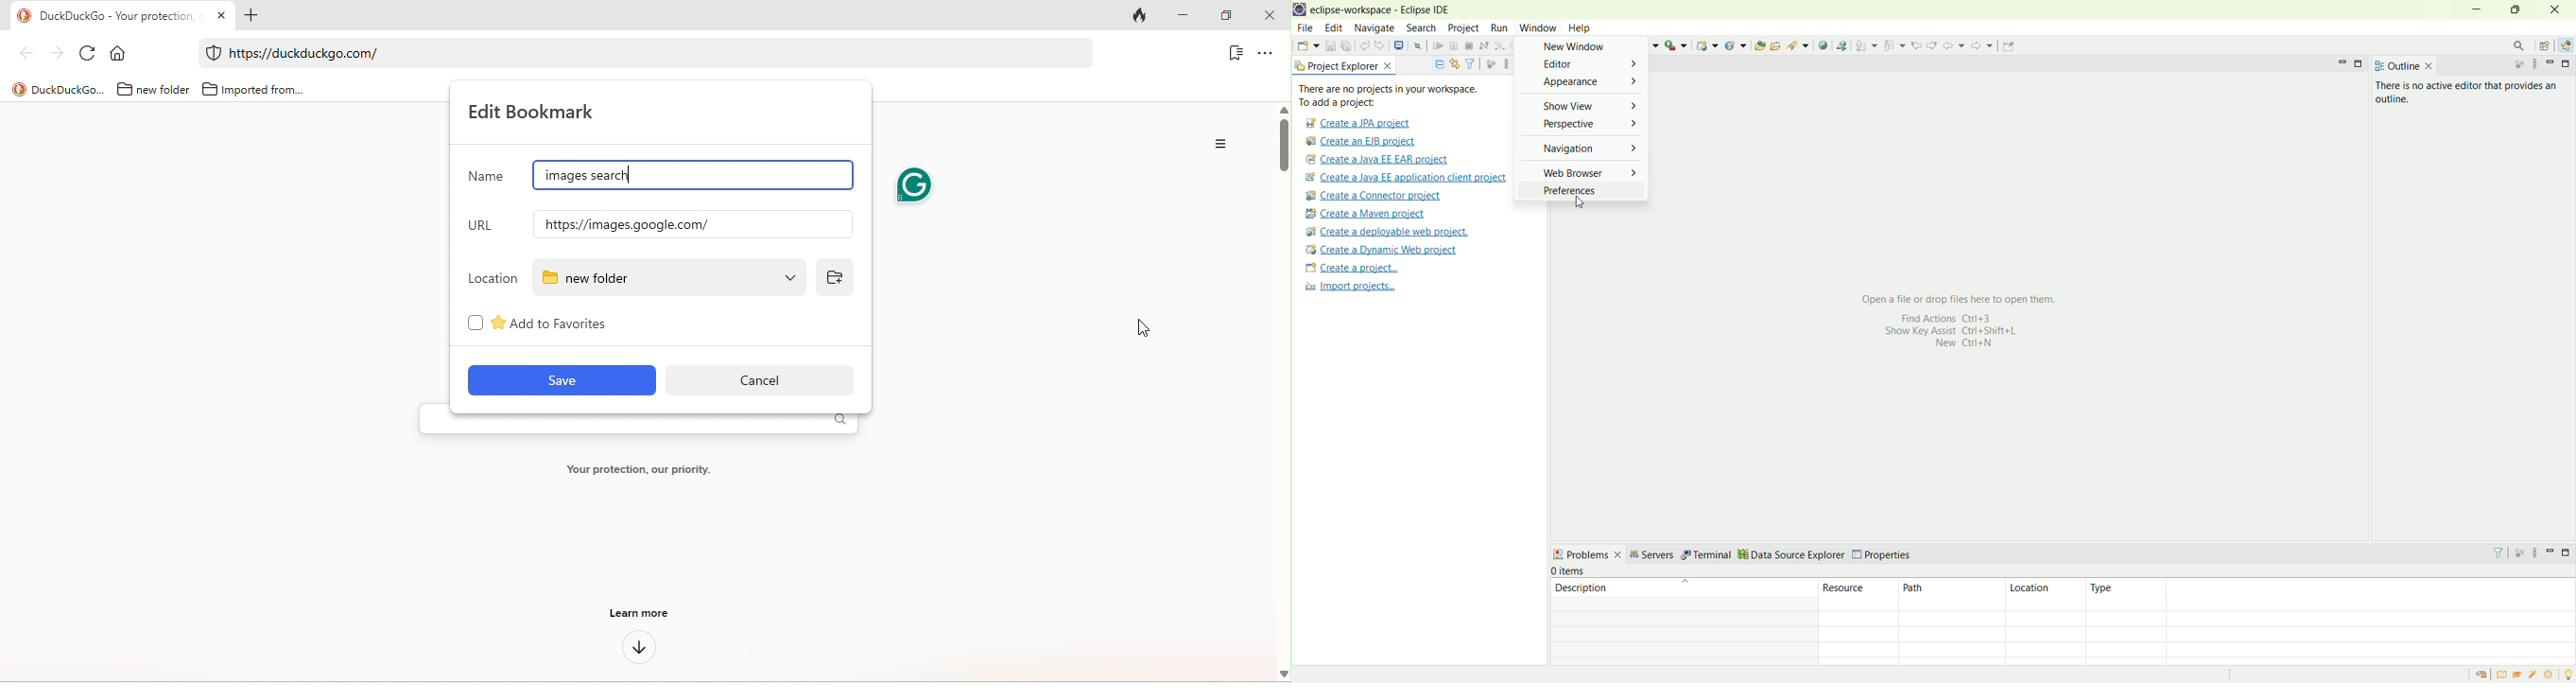 This screenshot has width=2576, height=700. I want to click on Duckduckgo-your protection, so click(115, 14).